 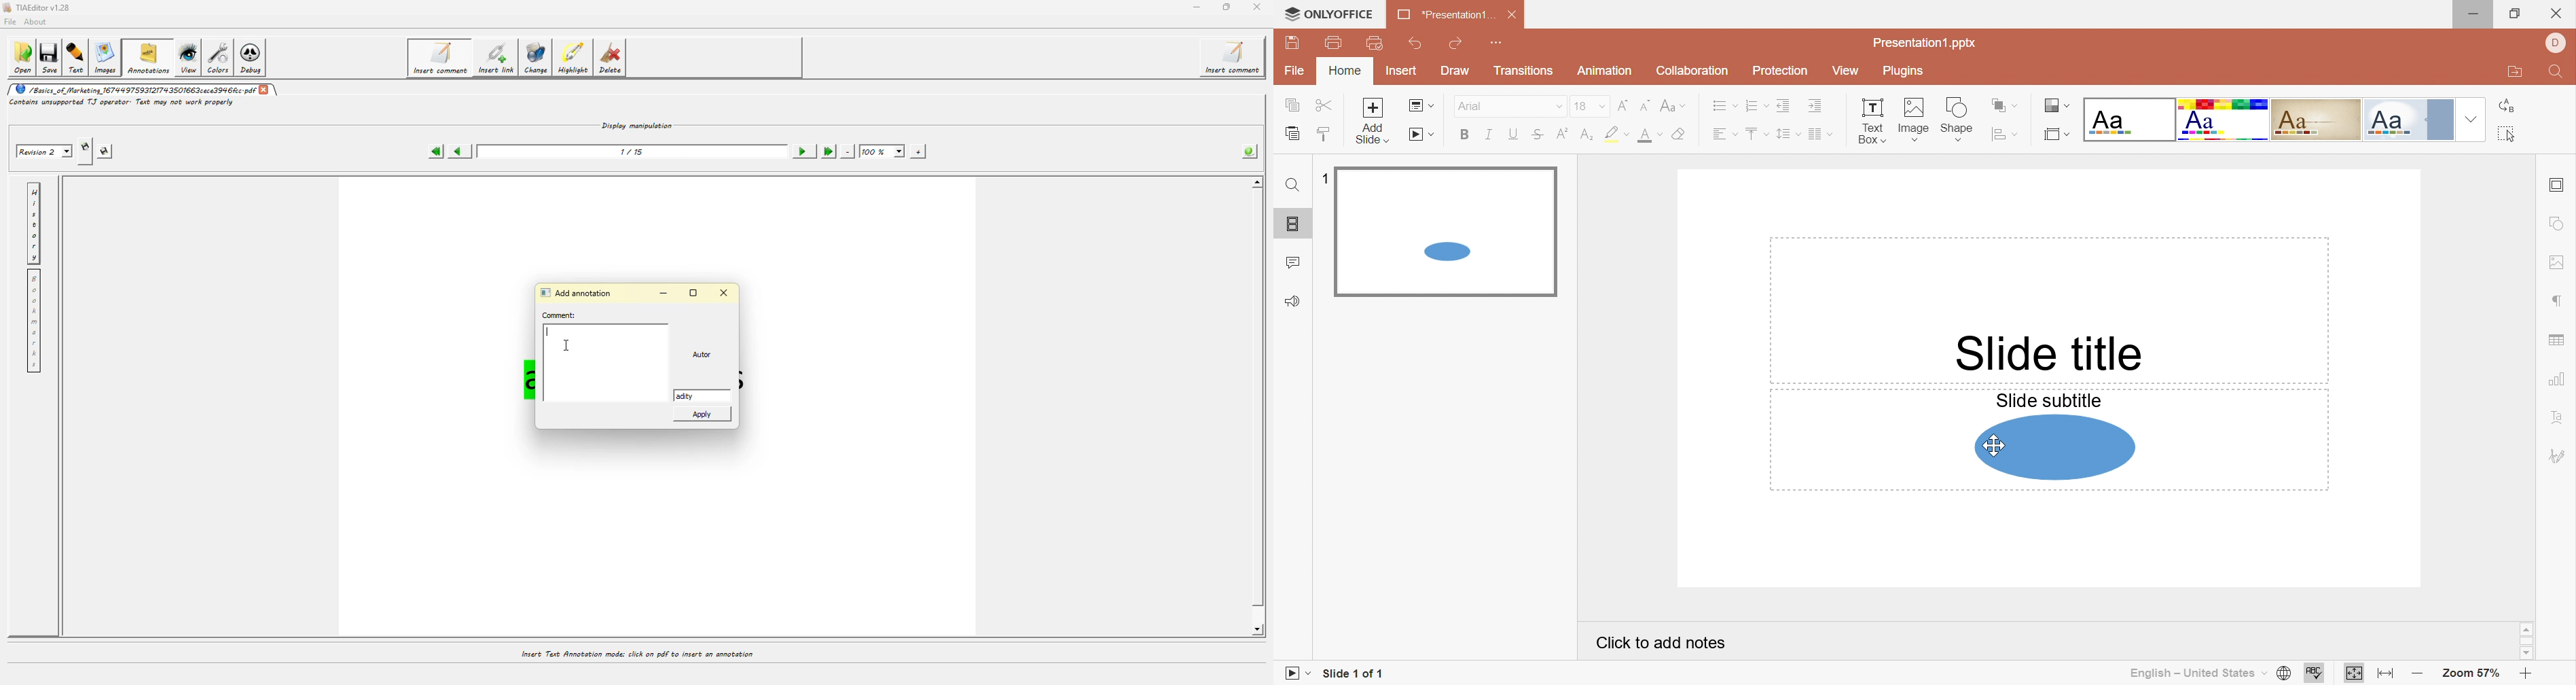 I want to click on Click to add notes, so click(x=1661, y=642).